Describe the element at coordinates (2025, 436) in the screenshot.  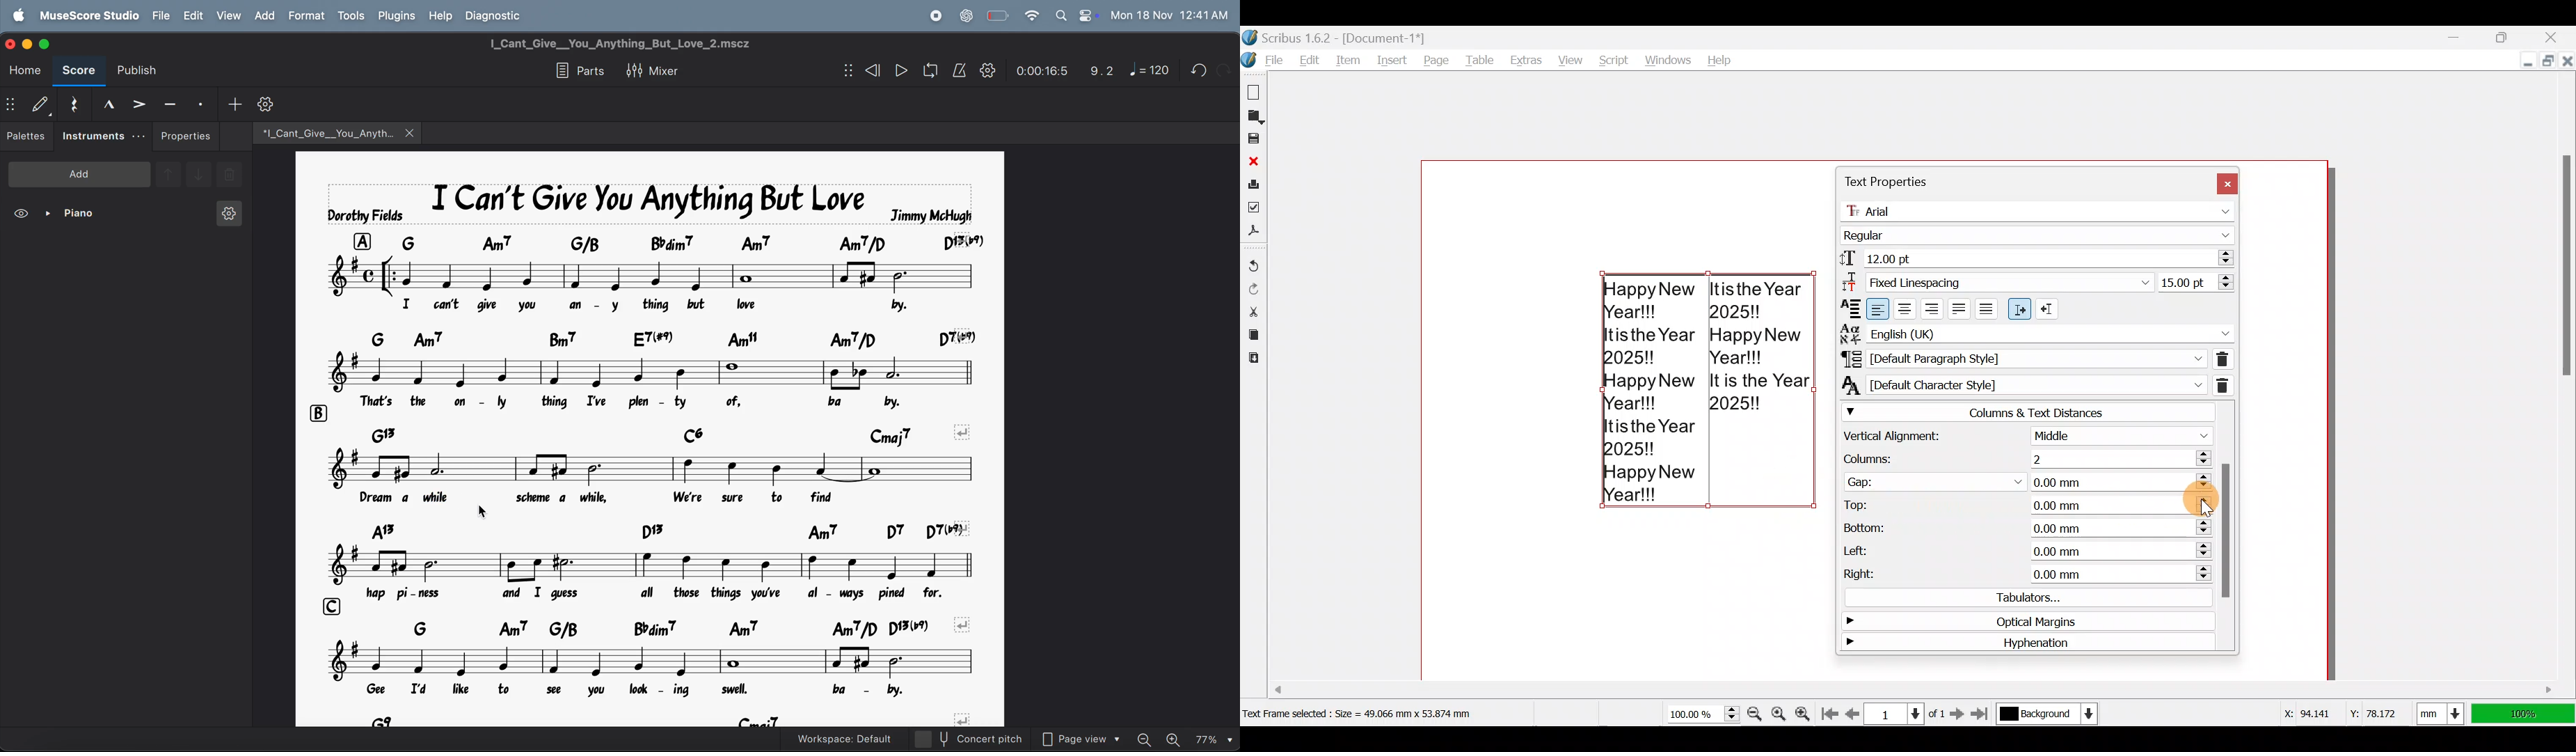
I see `Vertical alignment` at that location.